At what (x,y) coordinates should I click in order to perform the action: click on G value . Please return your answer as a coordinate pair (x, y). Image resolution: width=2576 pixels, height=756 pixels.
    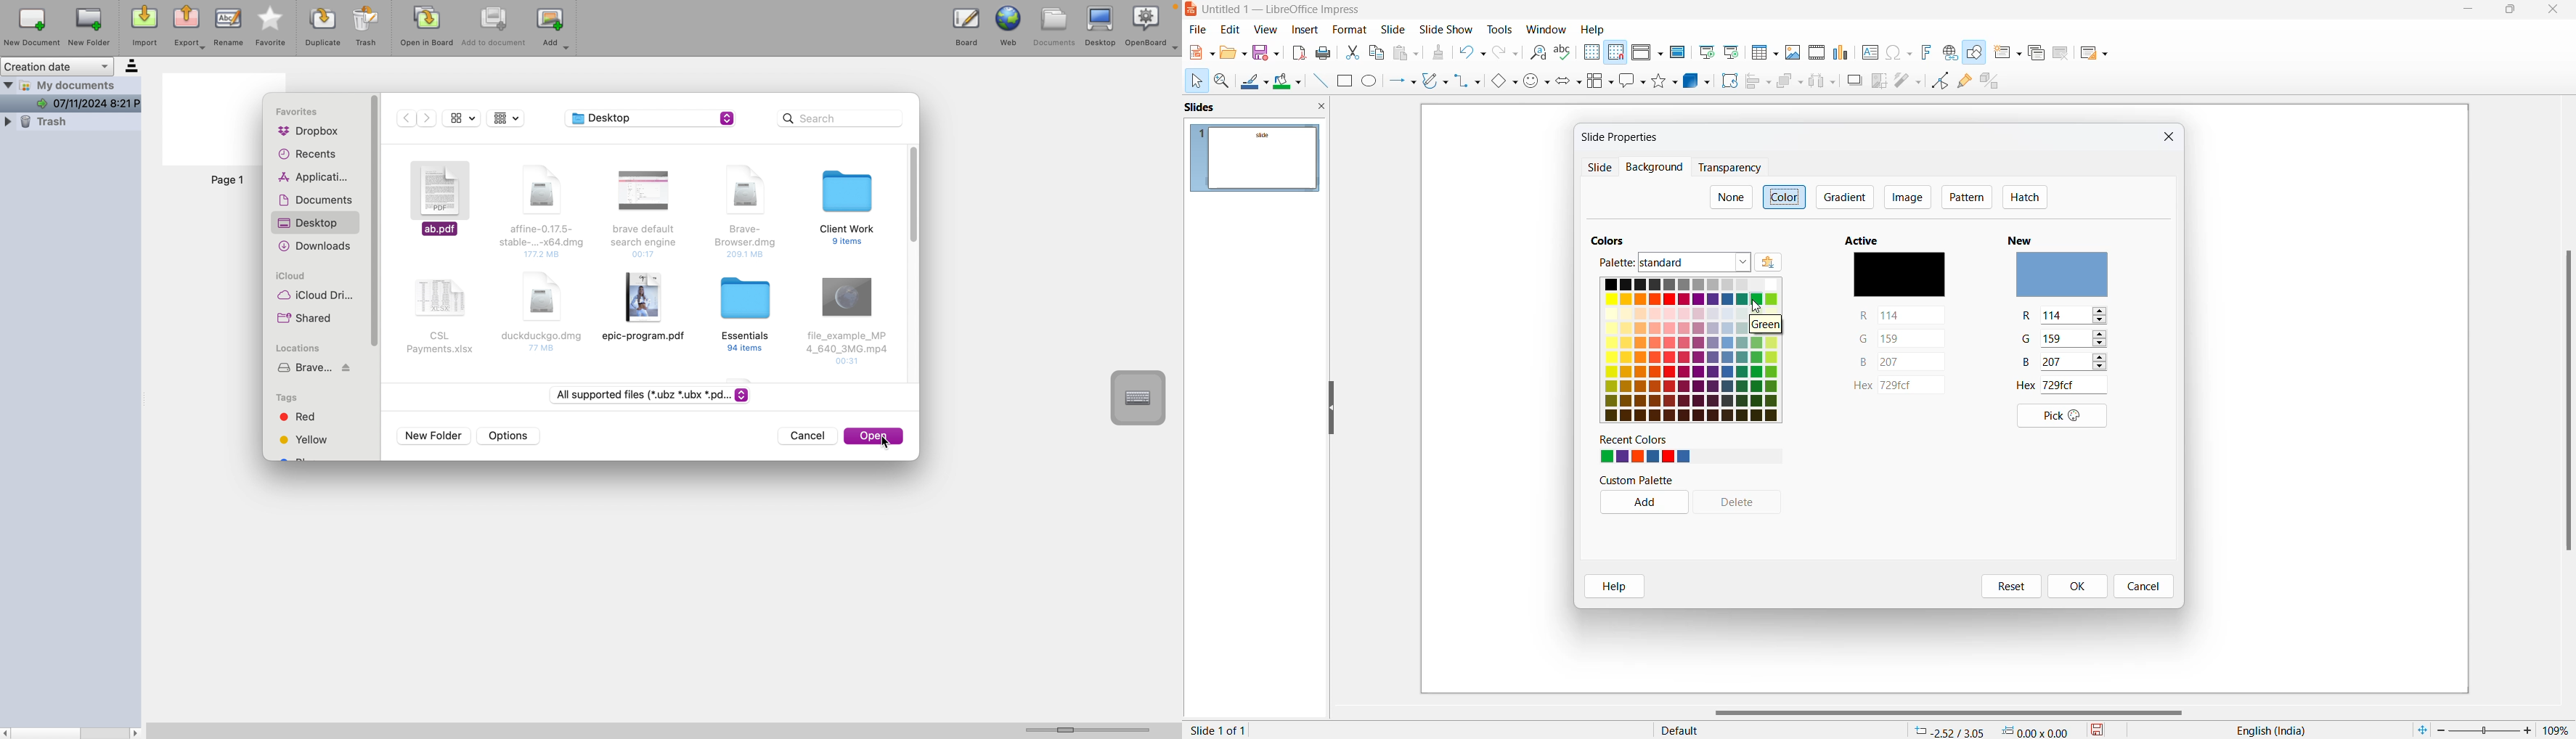
    Looking at the image, I should click on (2063, 338).